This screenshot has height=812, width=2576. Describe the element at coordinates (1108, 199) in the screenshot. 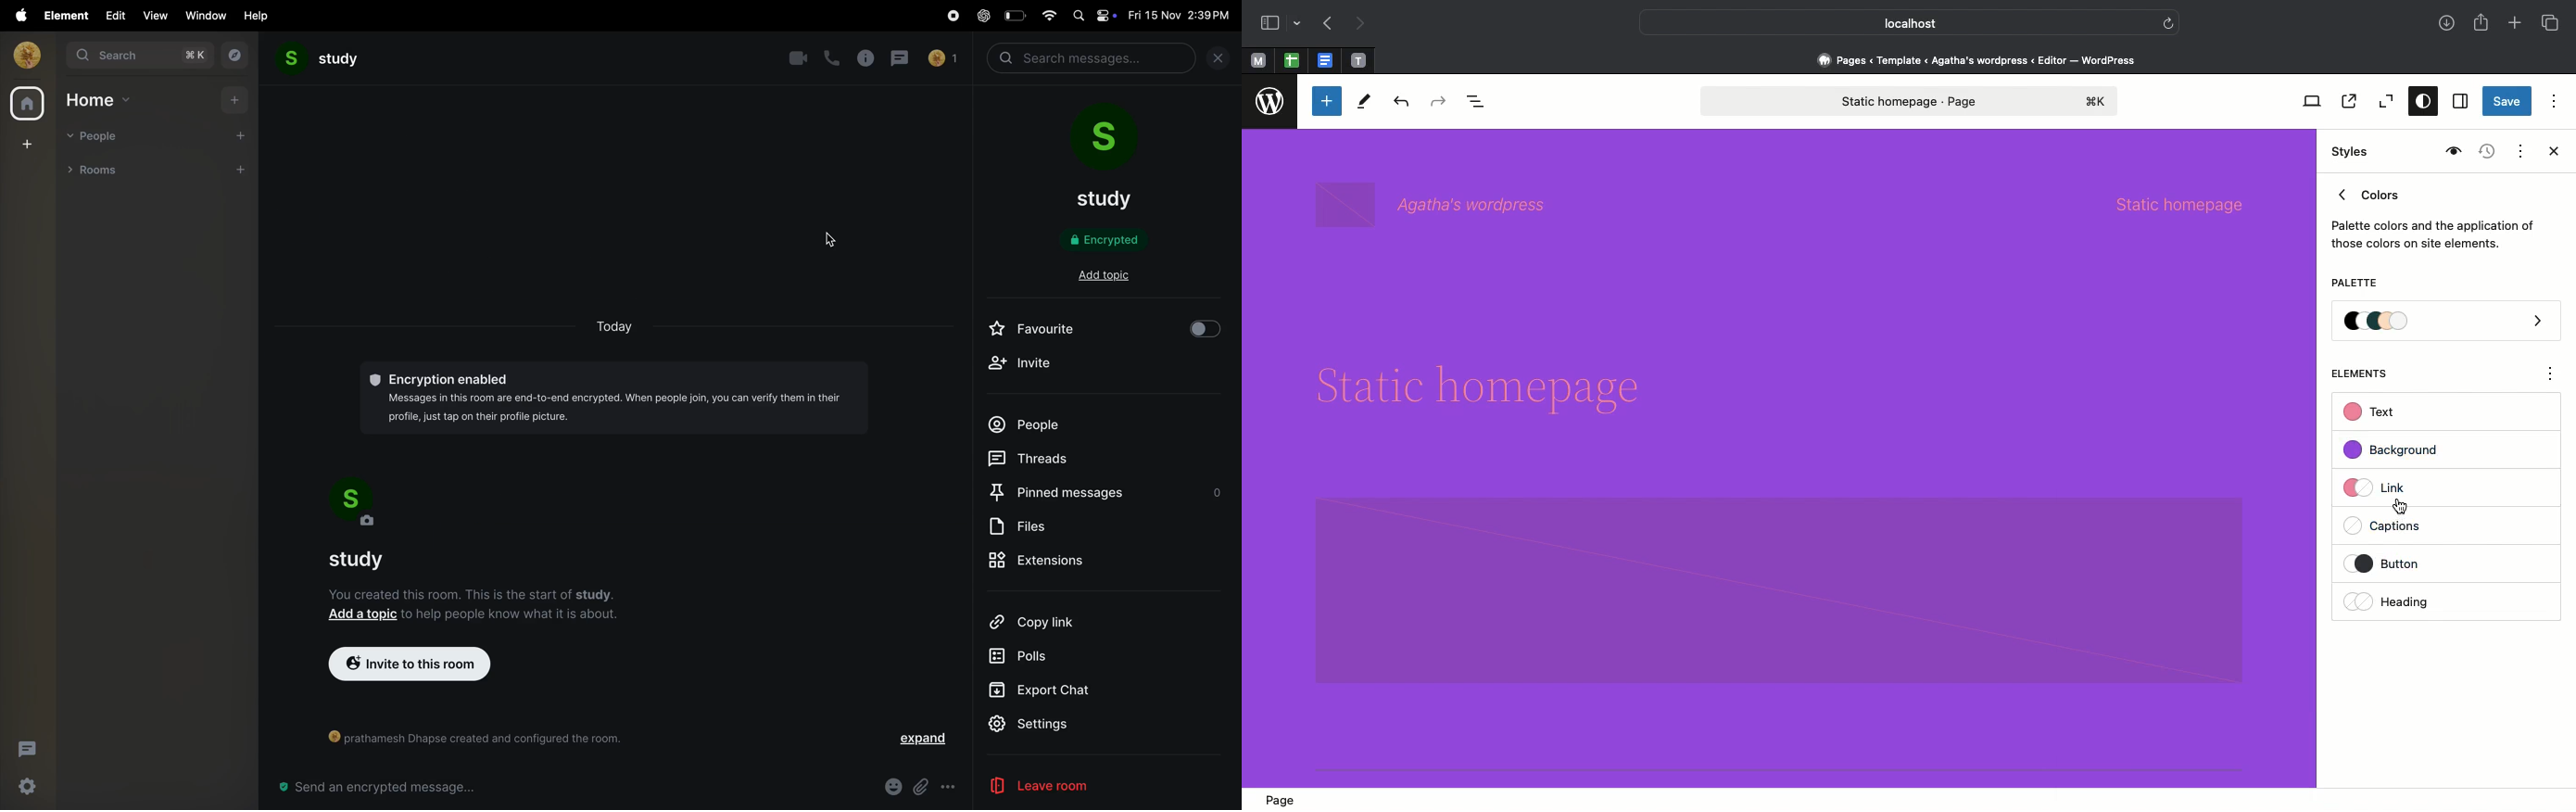

I see `study ` at that location.